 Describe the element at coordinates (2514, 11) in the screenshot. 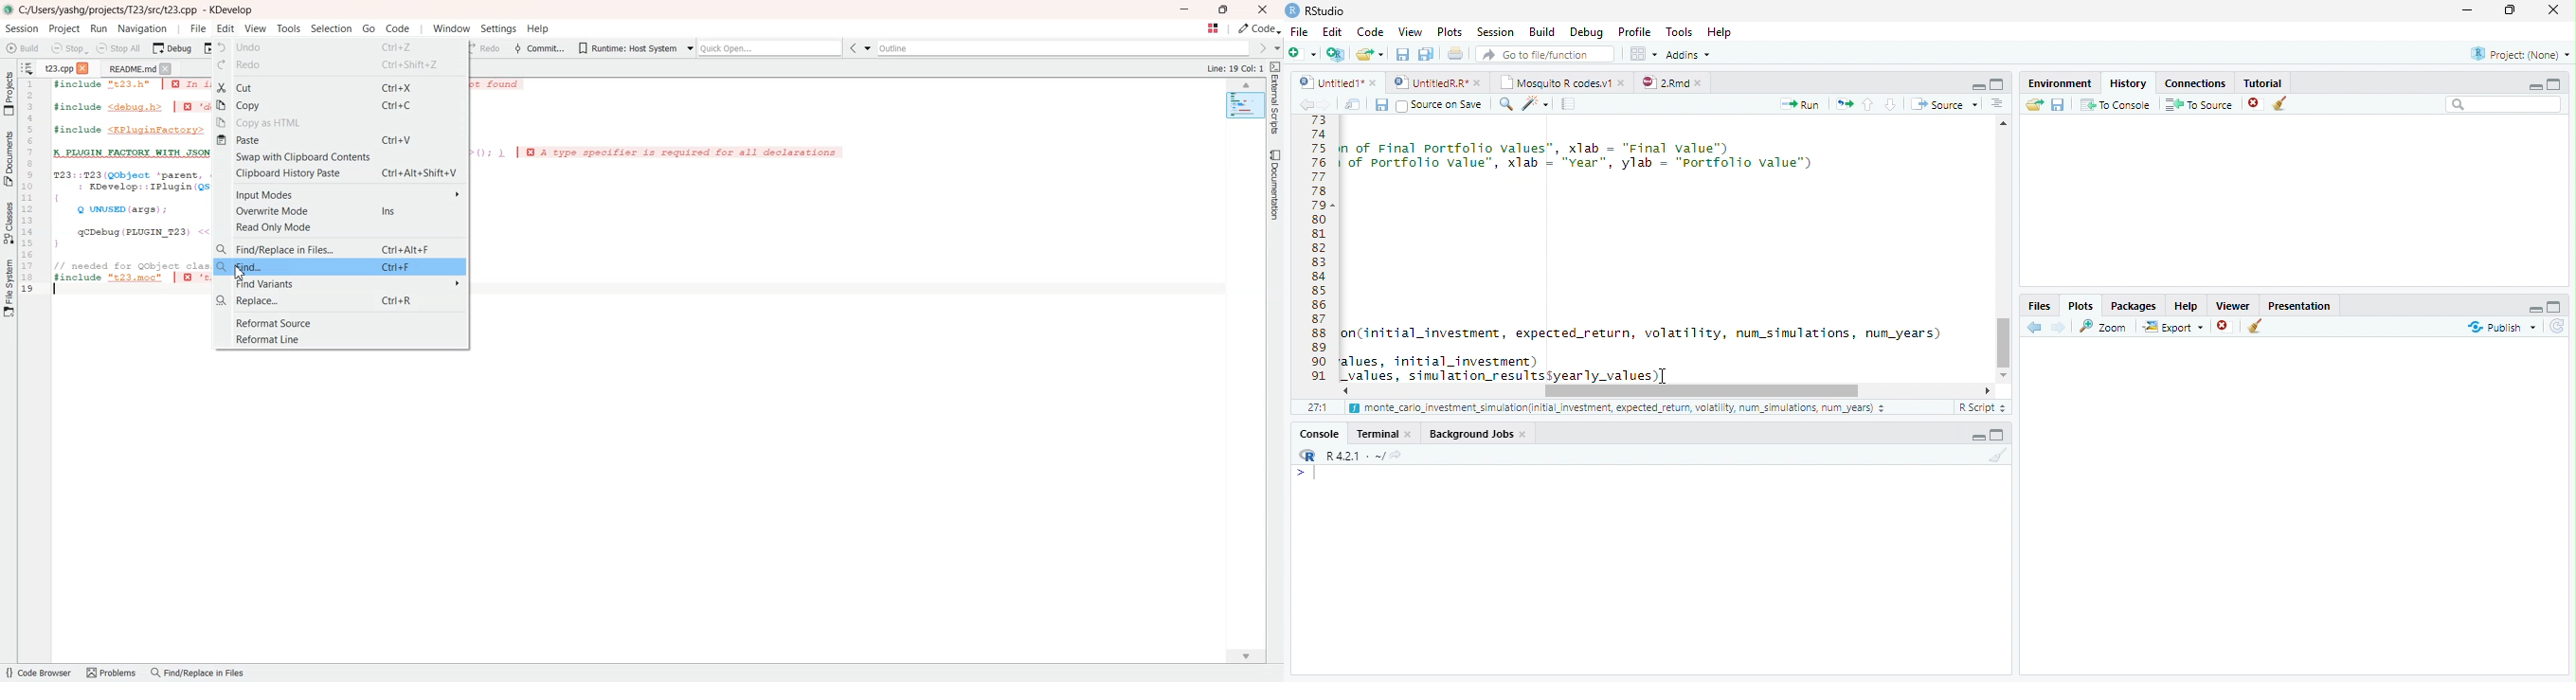

I see `Maximize` at that location.